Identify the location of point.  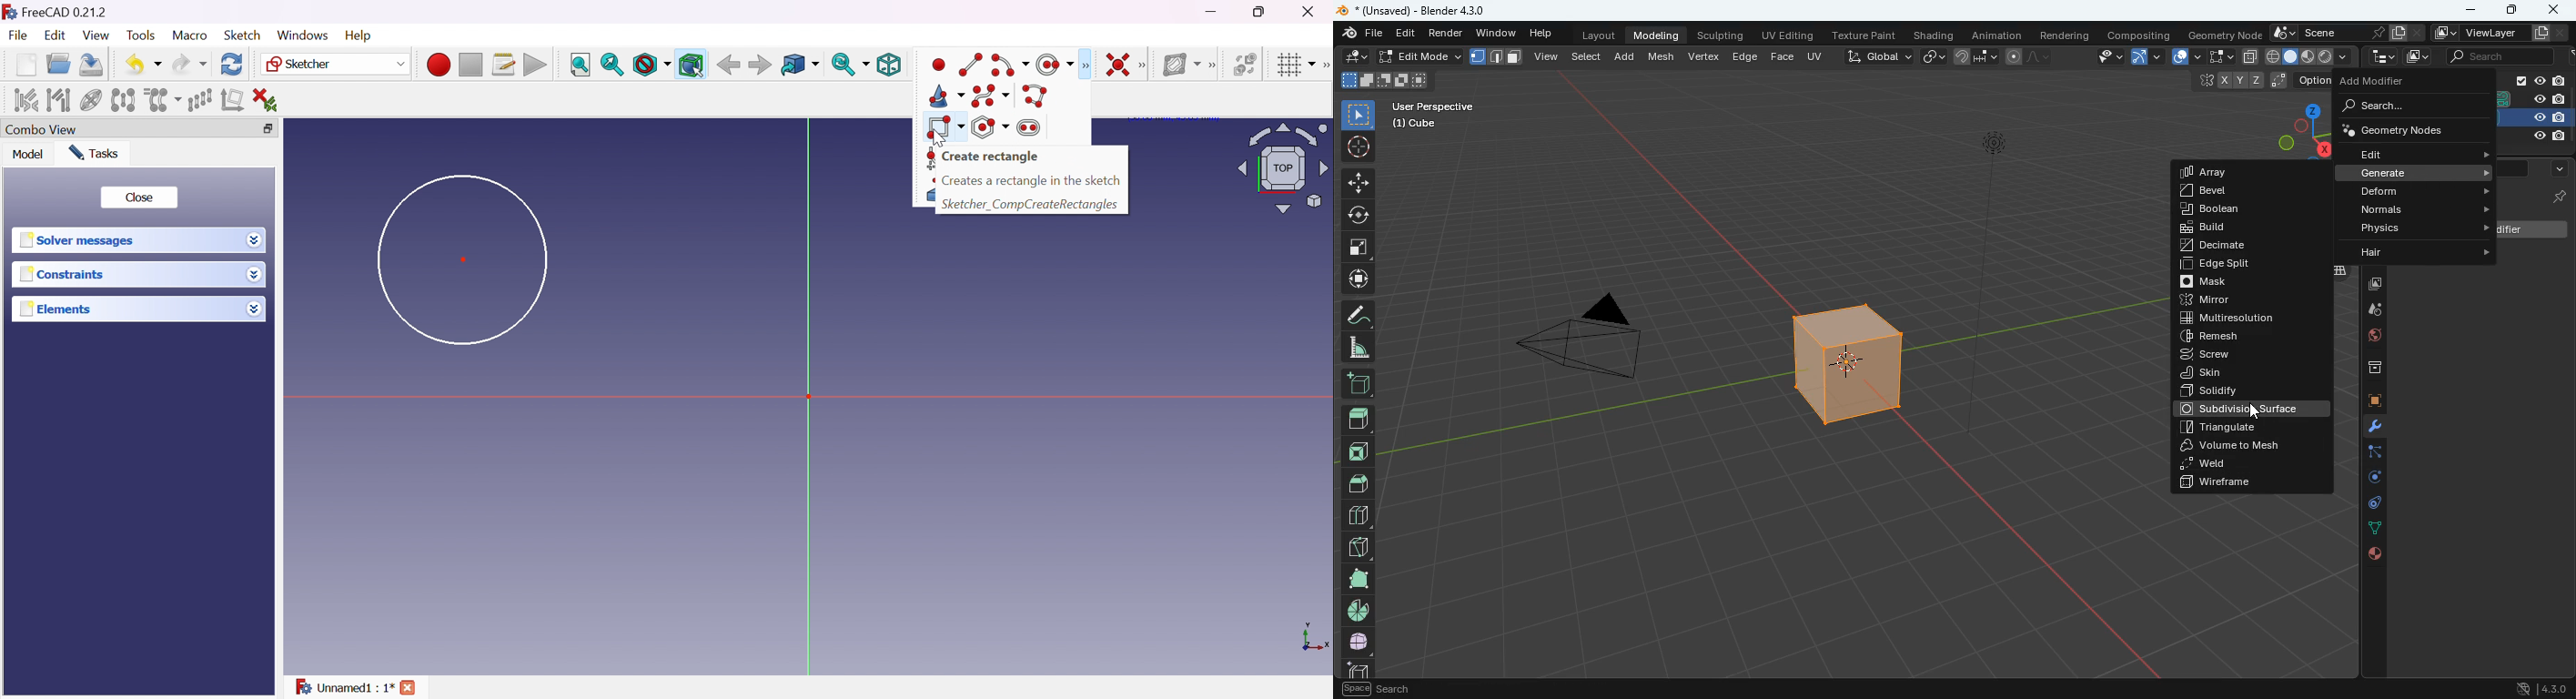
(940, 64).